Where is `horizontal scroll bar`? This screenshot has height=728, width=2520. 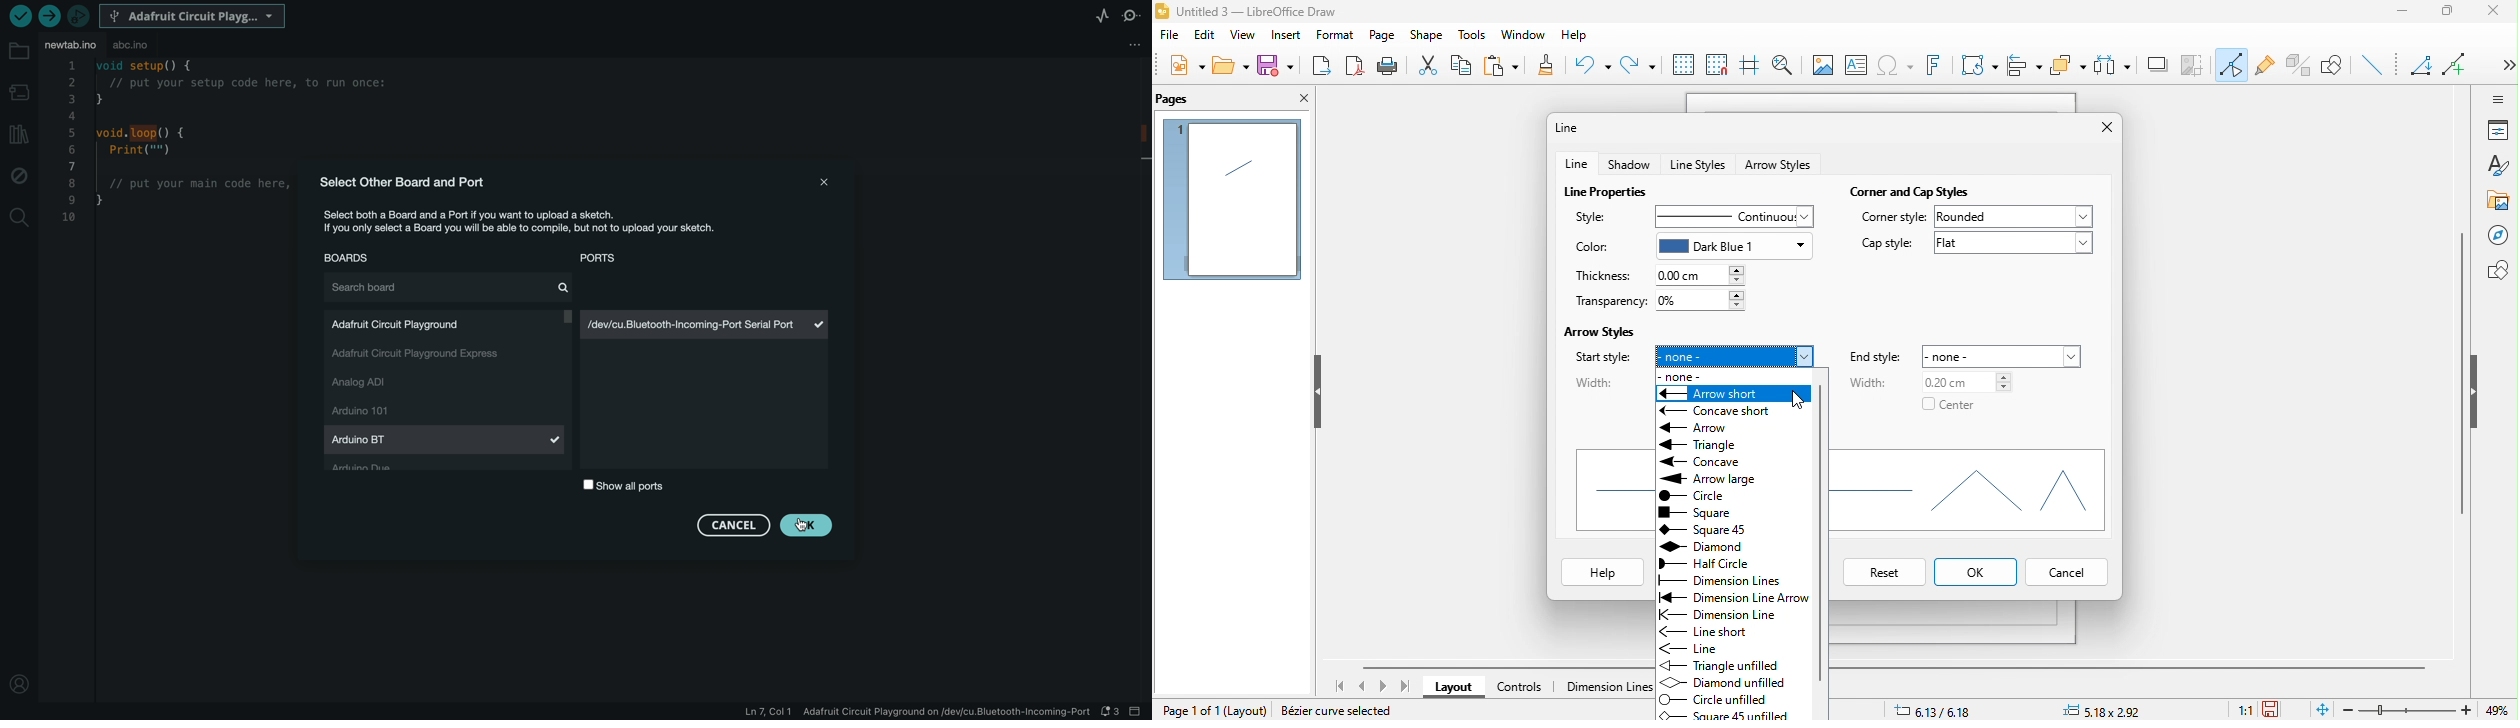 horizontal scroll bar is located at coordinates (1500, 666).